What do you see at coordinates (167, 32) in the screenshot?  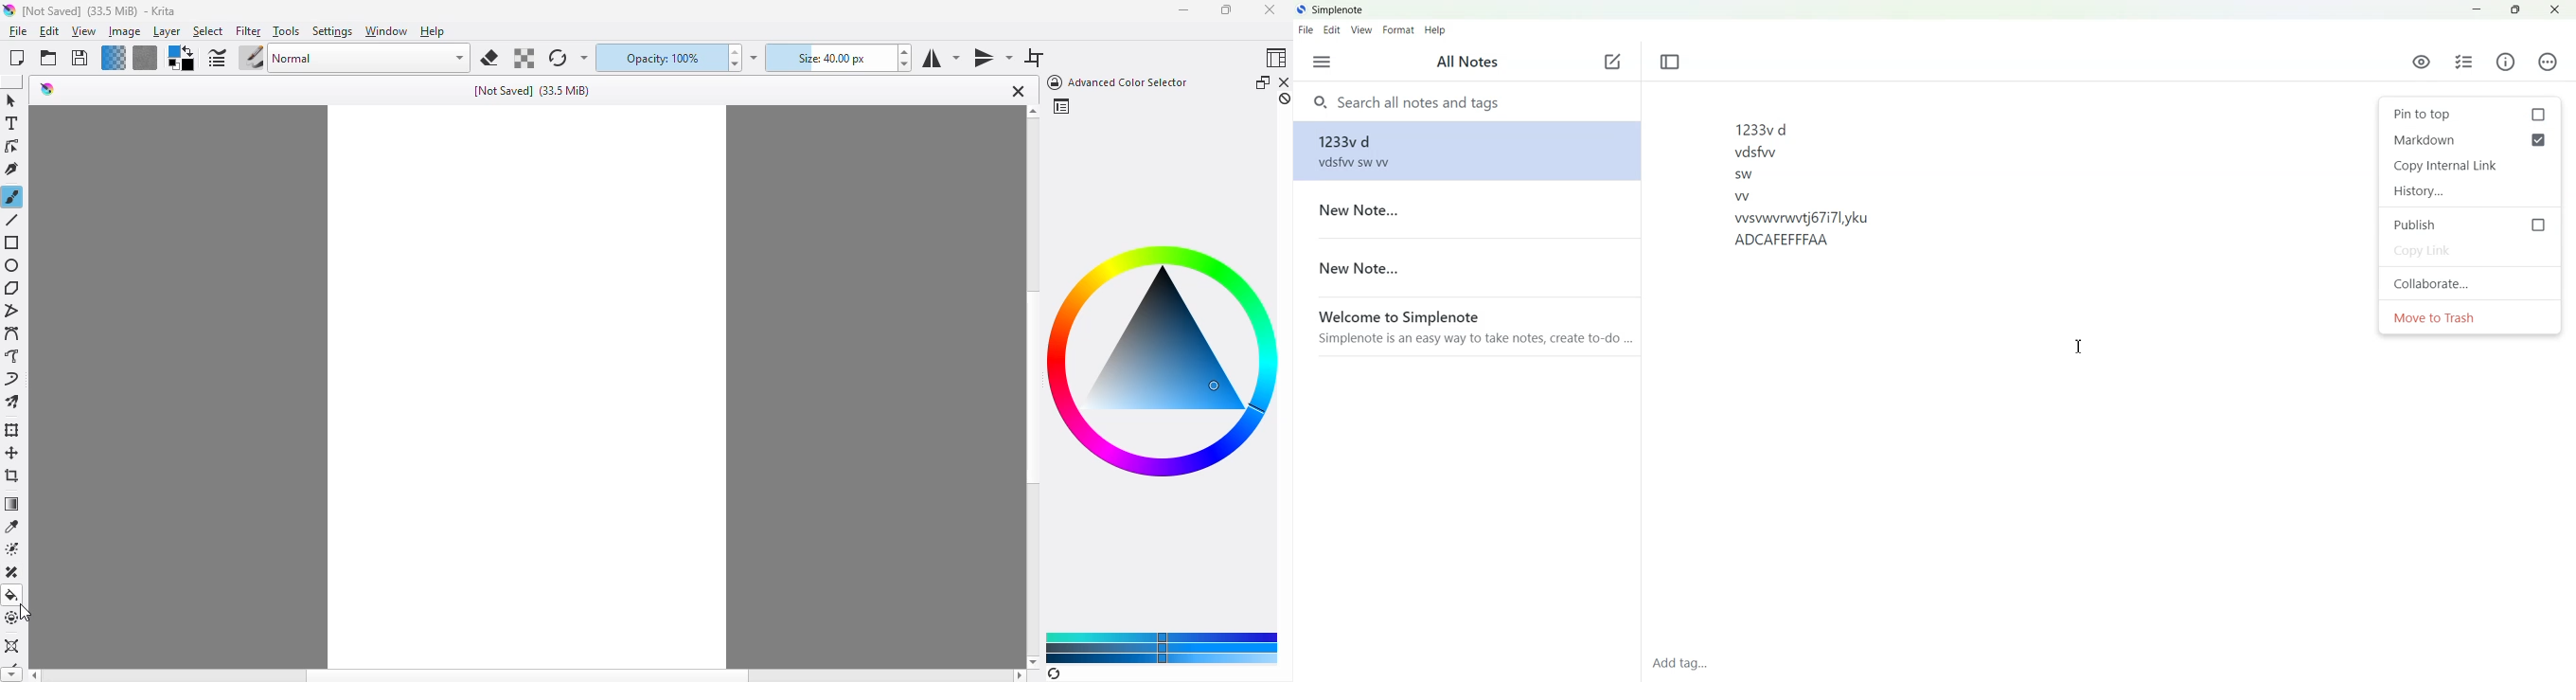 I see `layer` at bounding box center [167, 32].